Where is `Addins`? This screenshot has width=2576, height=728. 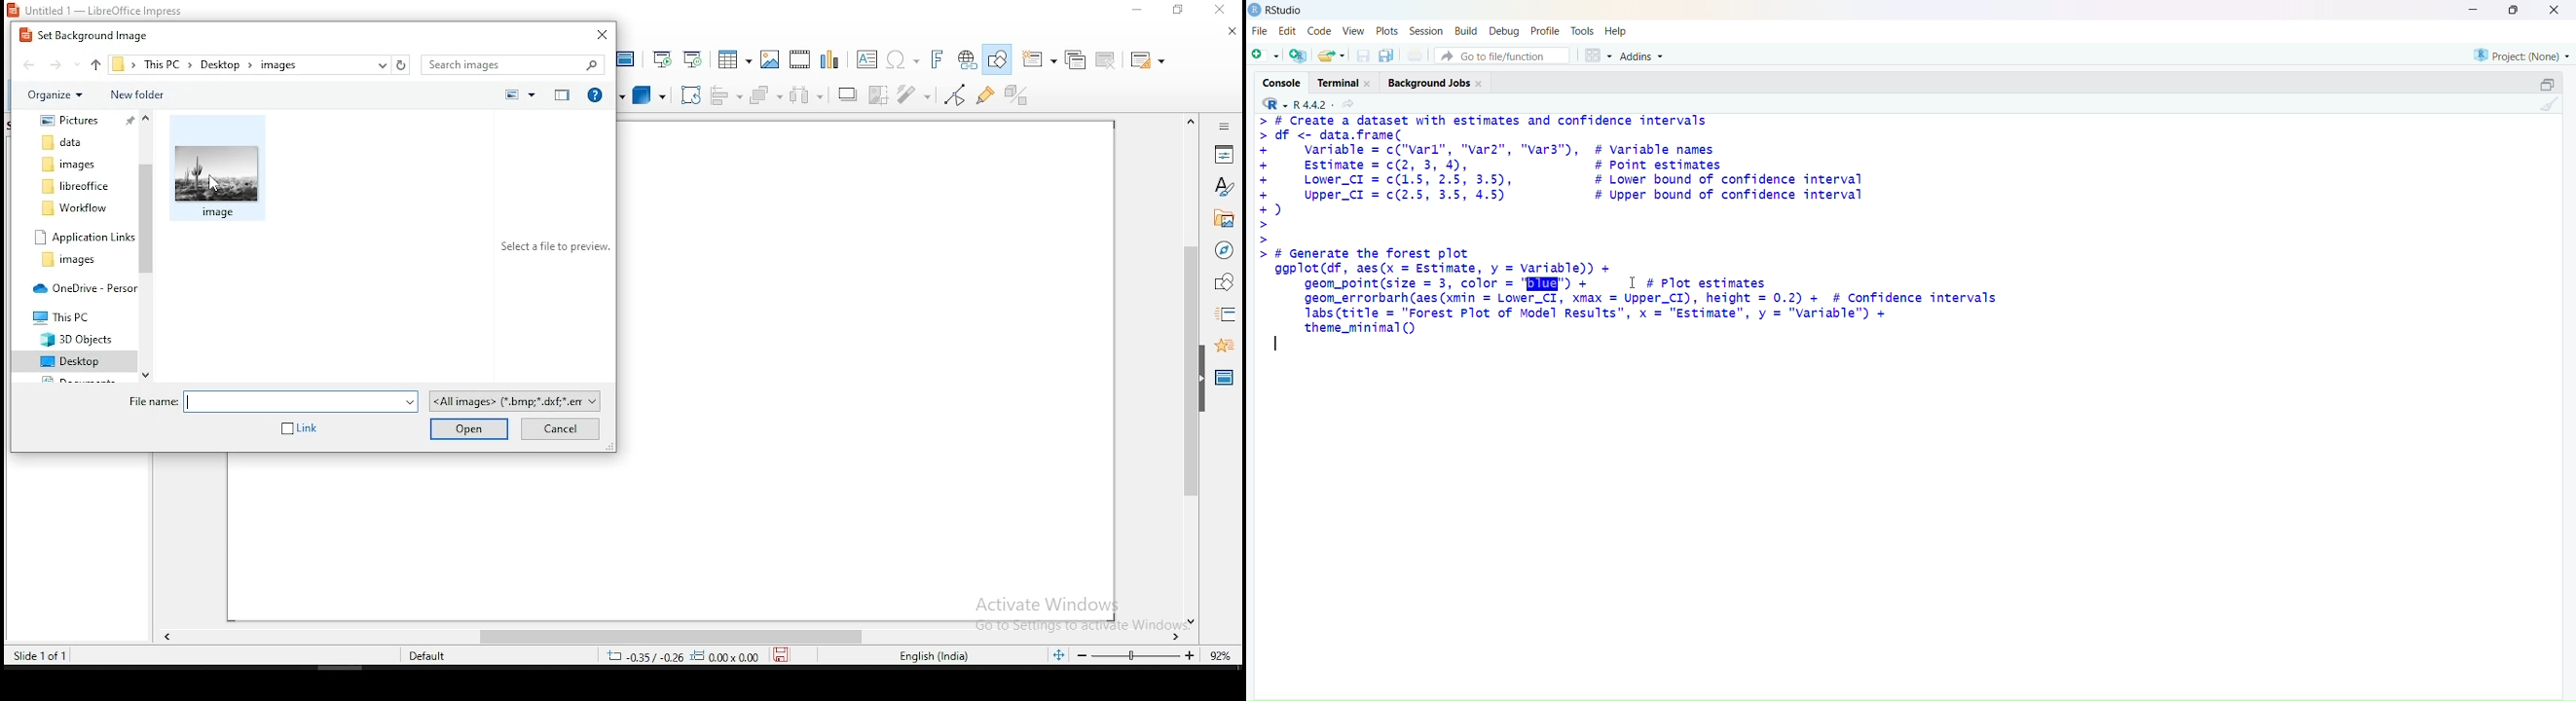
Addins is located at coordinates (1641, 56).